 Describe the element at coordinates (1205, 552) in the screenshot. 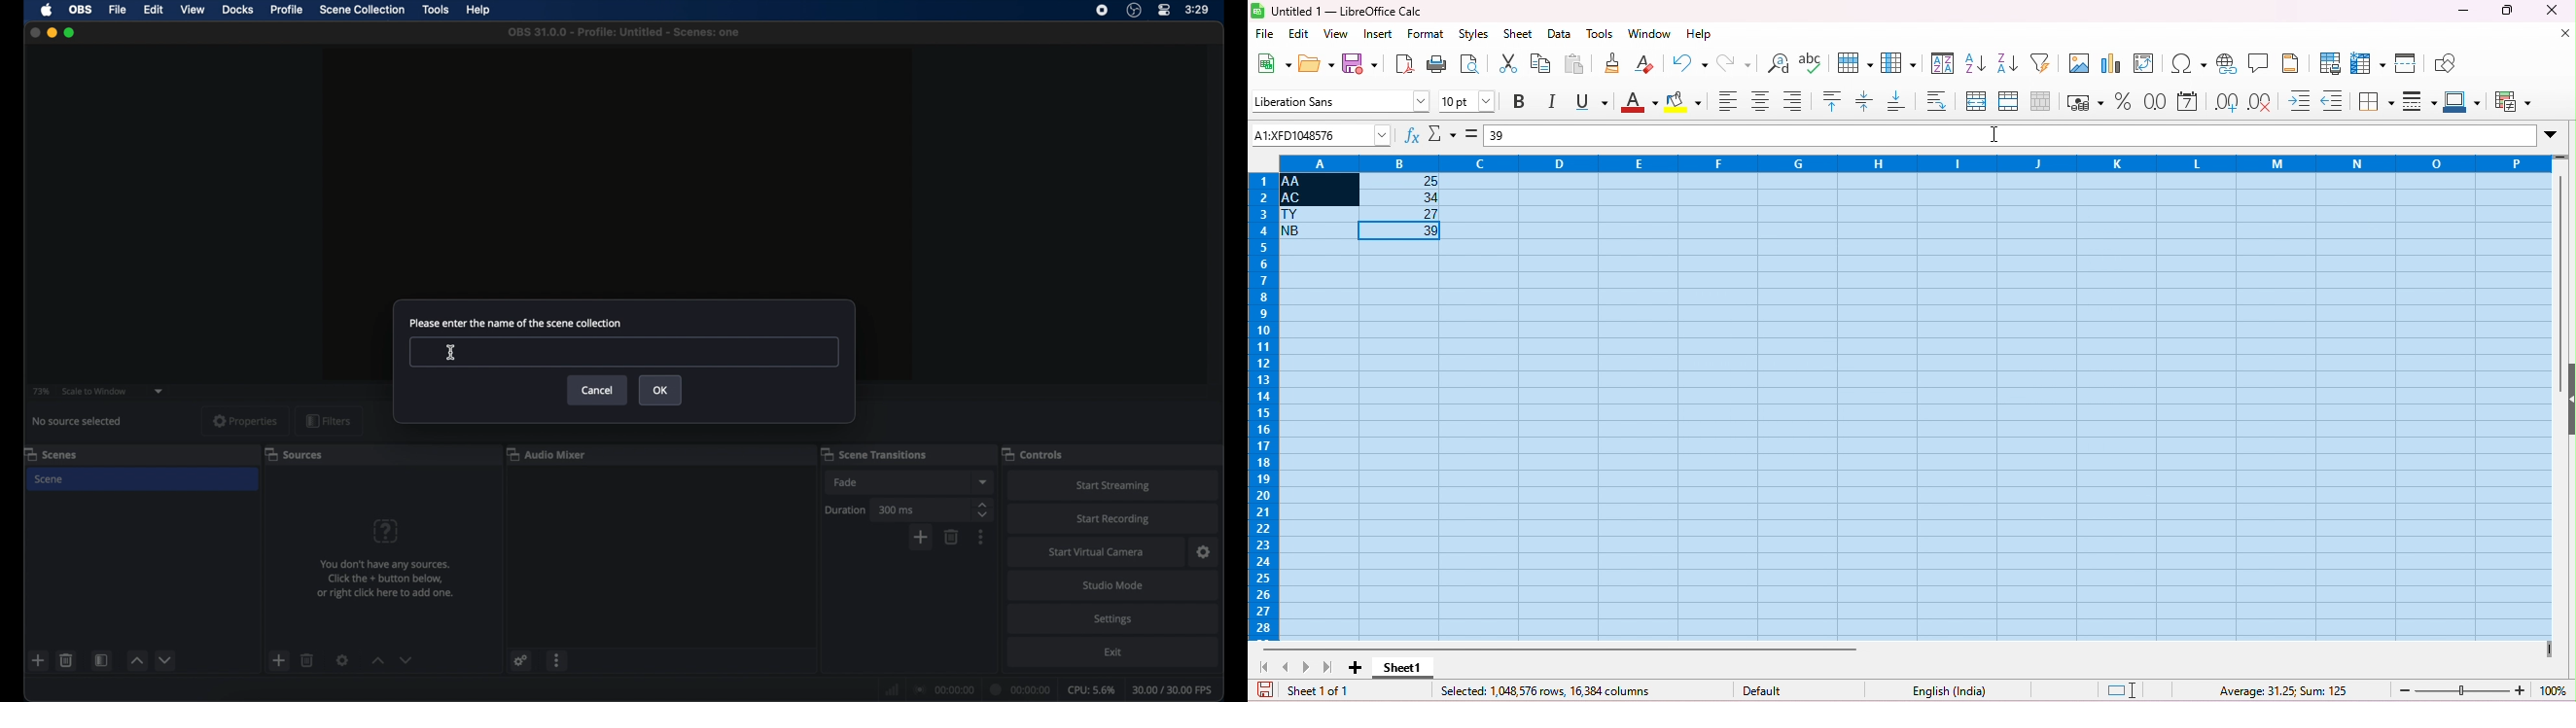

I see `settings` at that location.